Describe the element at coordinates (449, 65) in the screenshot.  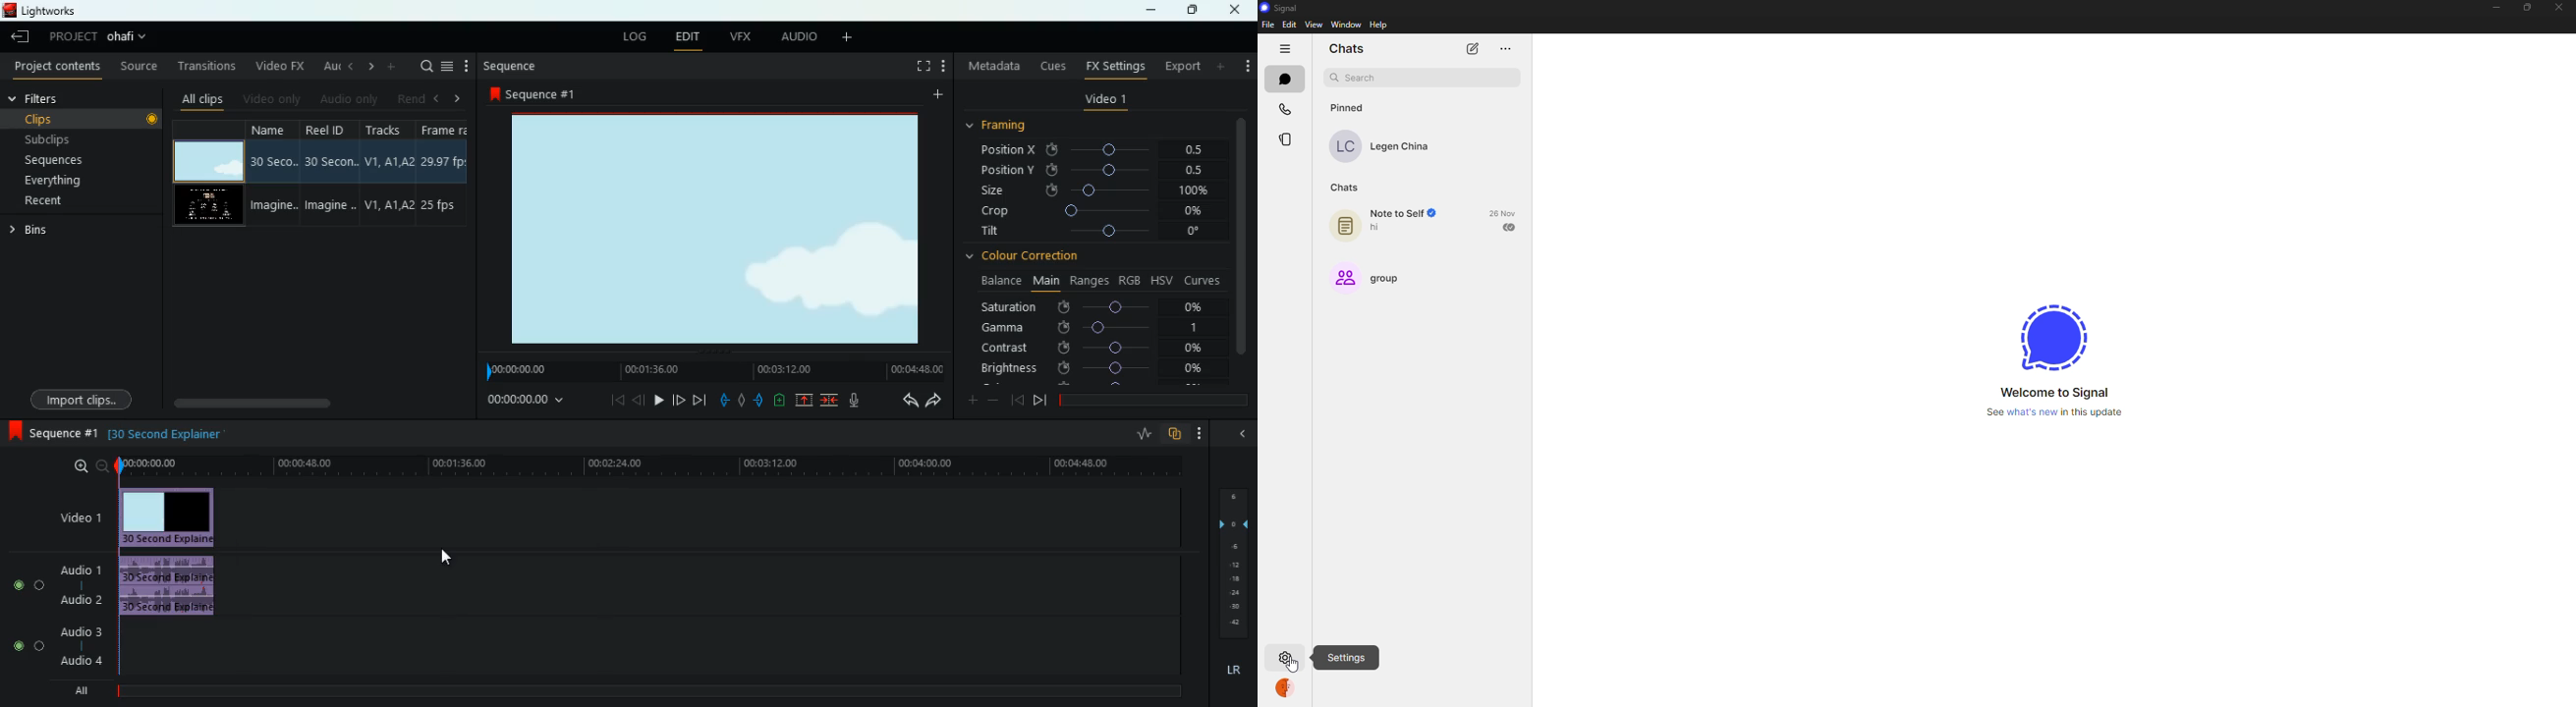
I see `menu` at that location.